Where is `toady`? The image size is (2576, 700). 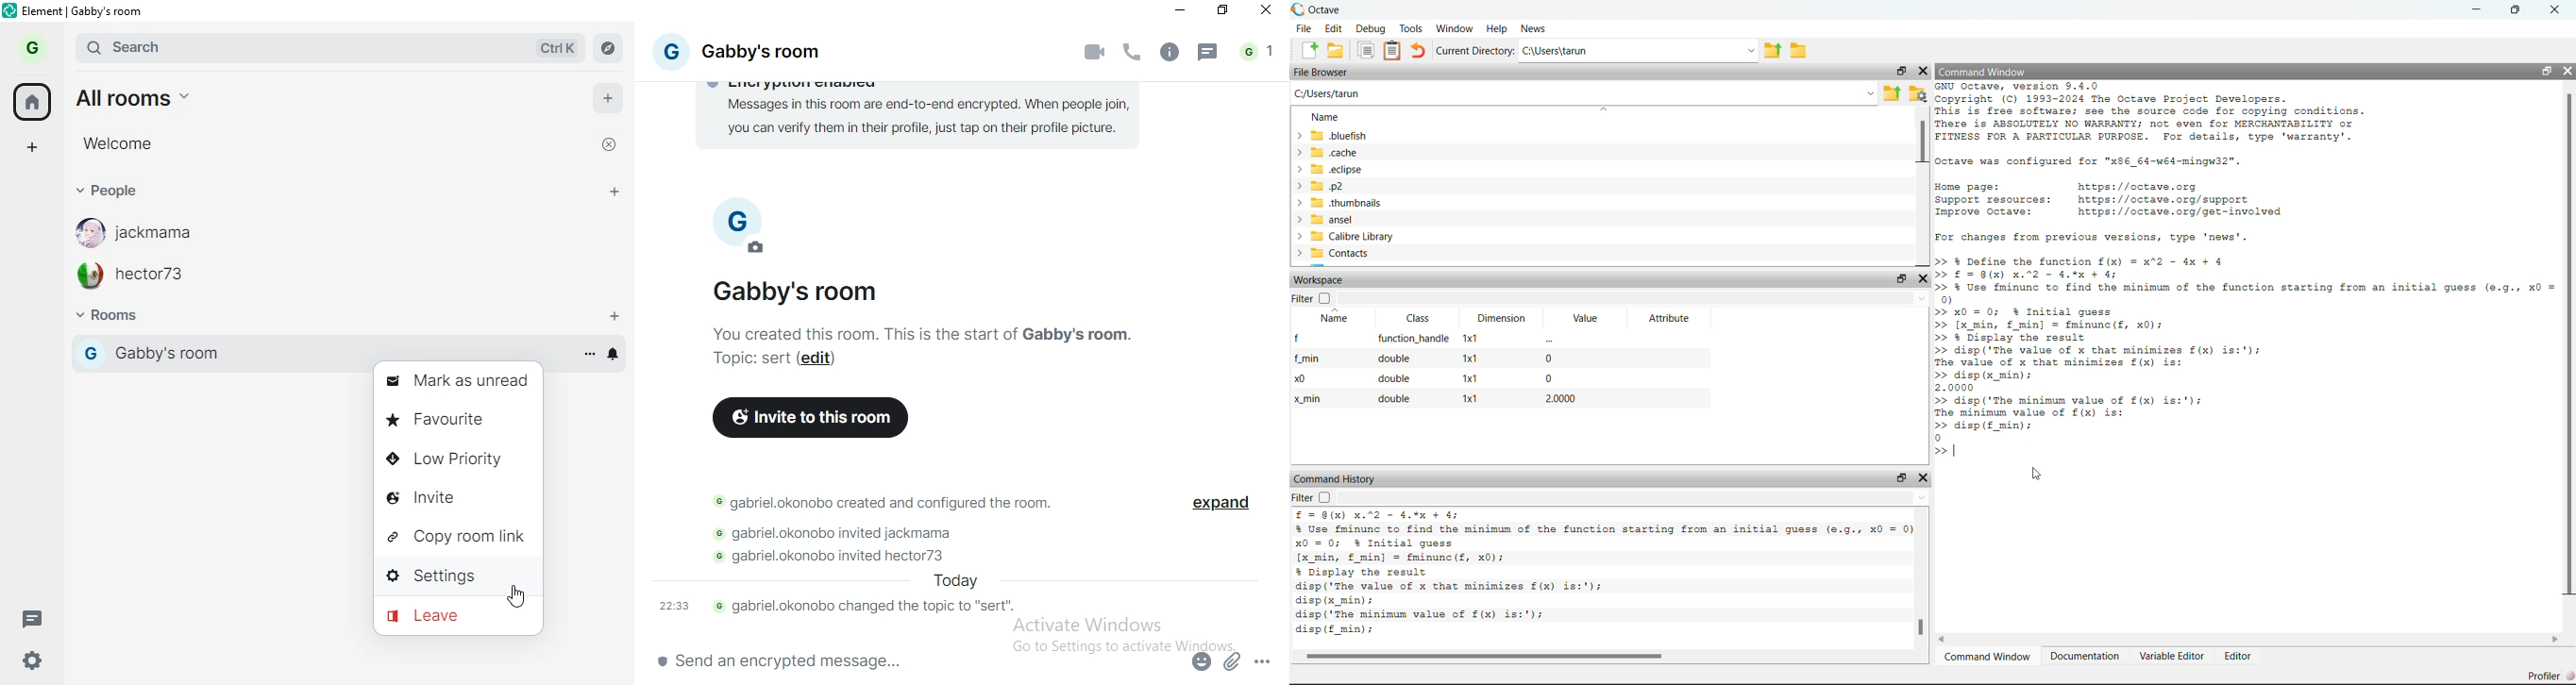 toady is located at coordinates (952, 581).